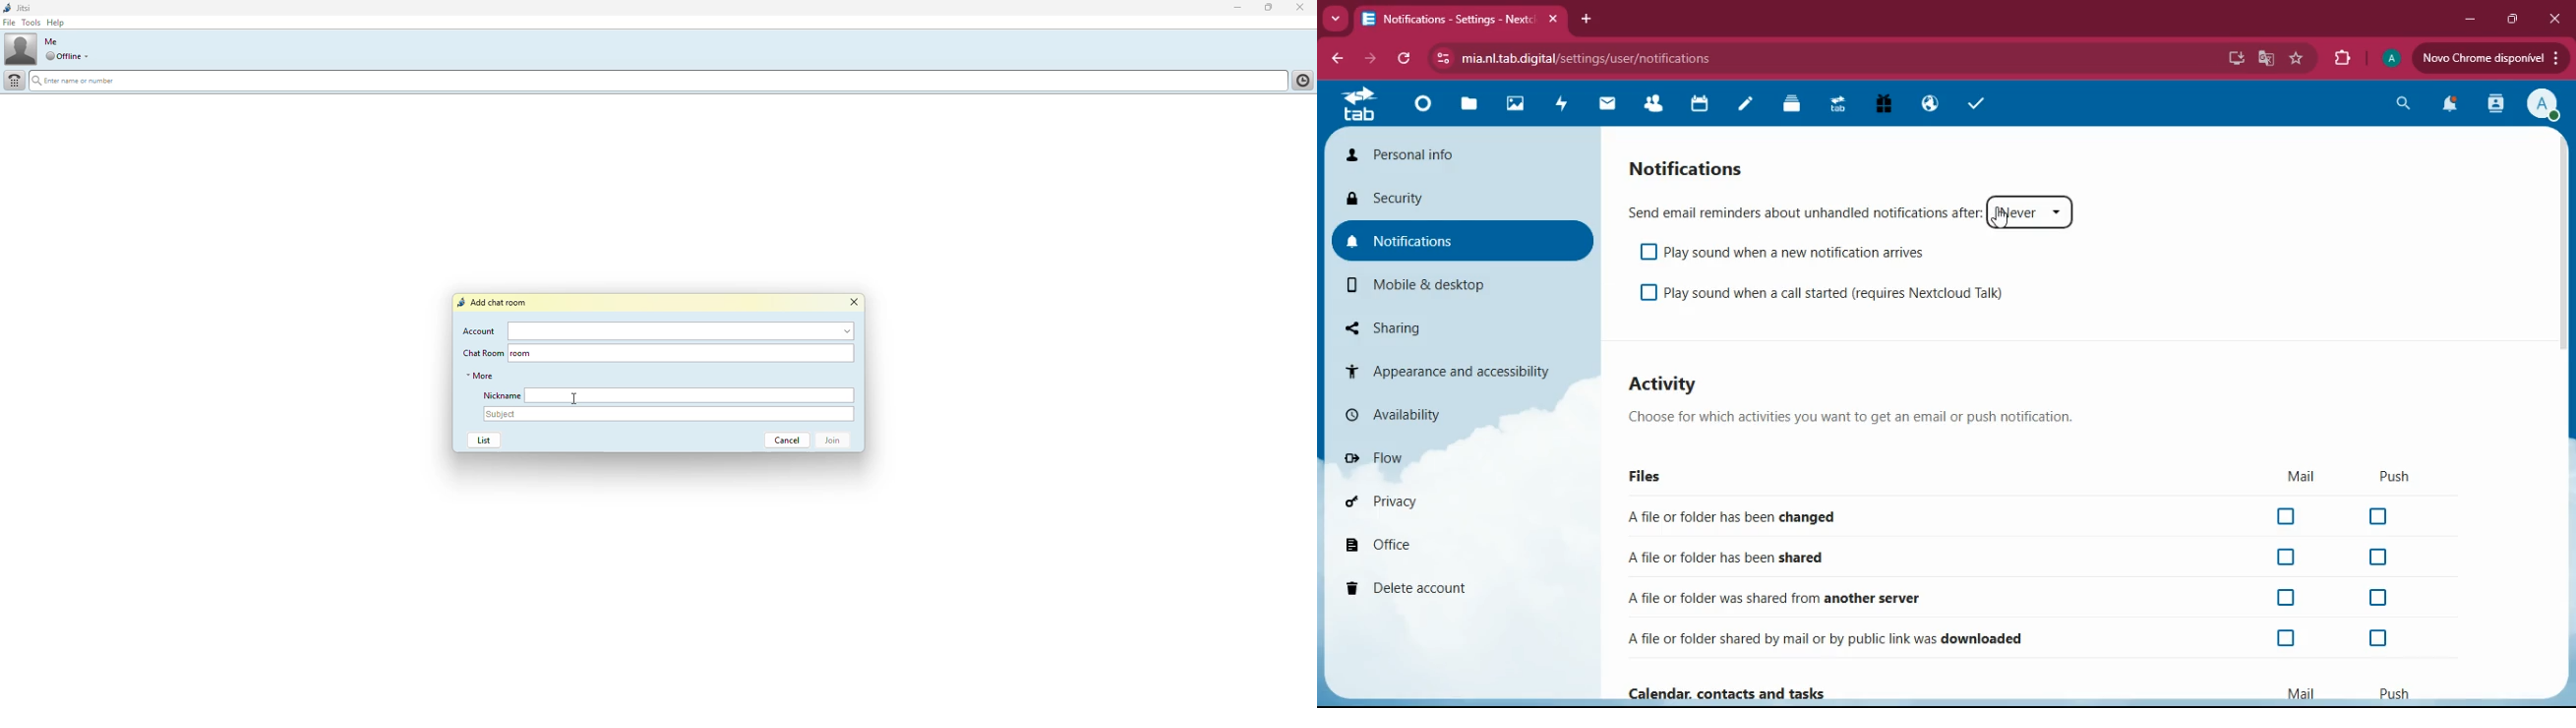 The image size is (2576, 728). Describe the element at coordinates (1885, 104) in the screenshot. I see `gift` at that location.